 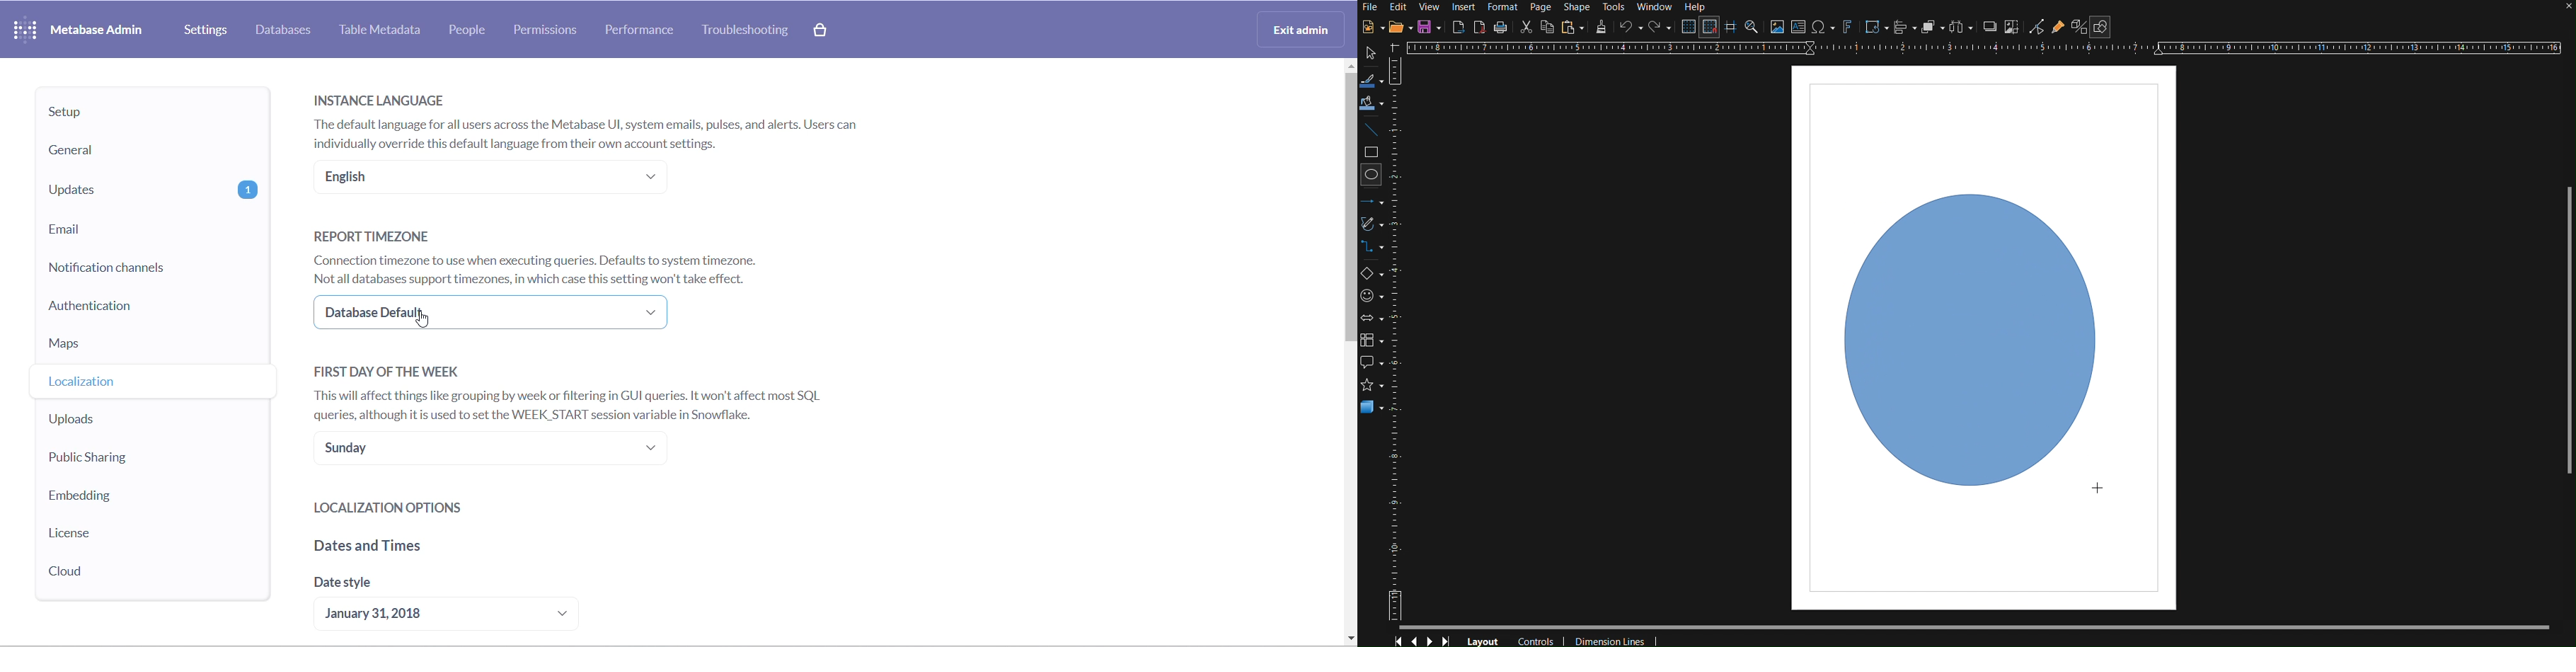 I want to click on Toggle Point Edit Mode, so click(x=2037, y=29).